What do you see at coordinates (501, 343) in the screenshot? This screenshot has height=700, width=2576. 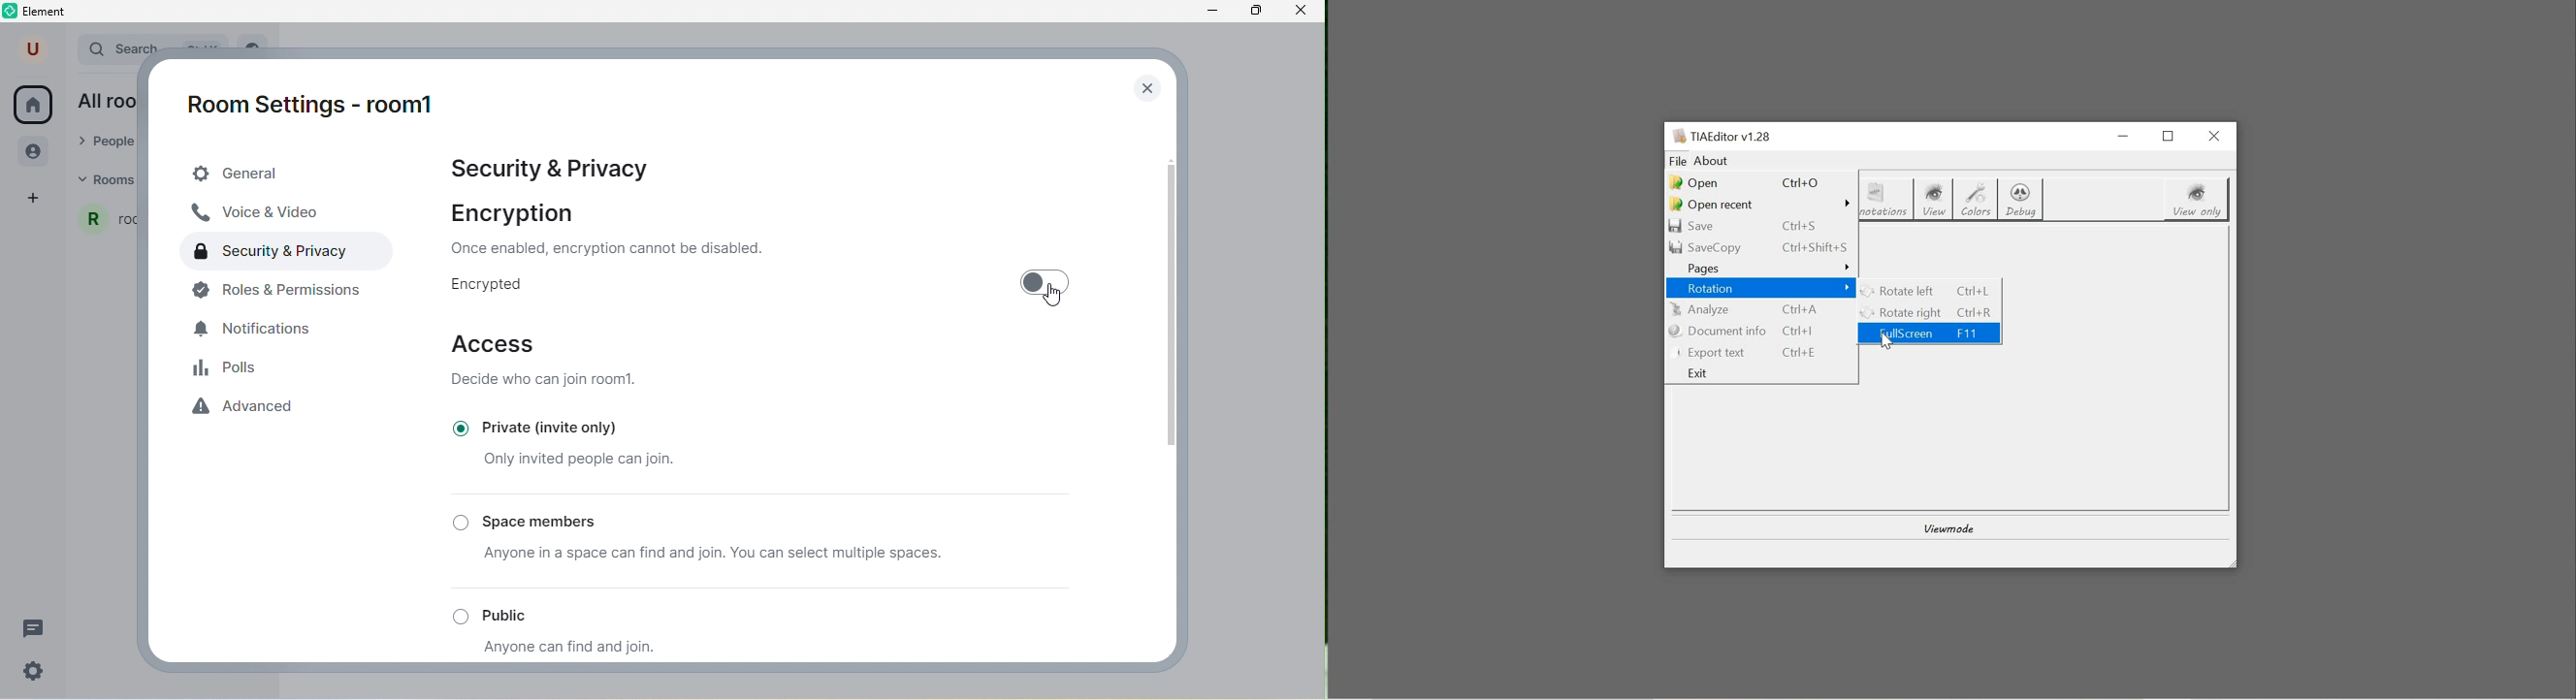 I see `access` at bounding box center [501, 343].